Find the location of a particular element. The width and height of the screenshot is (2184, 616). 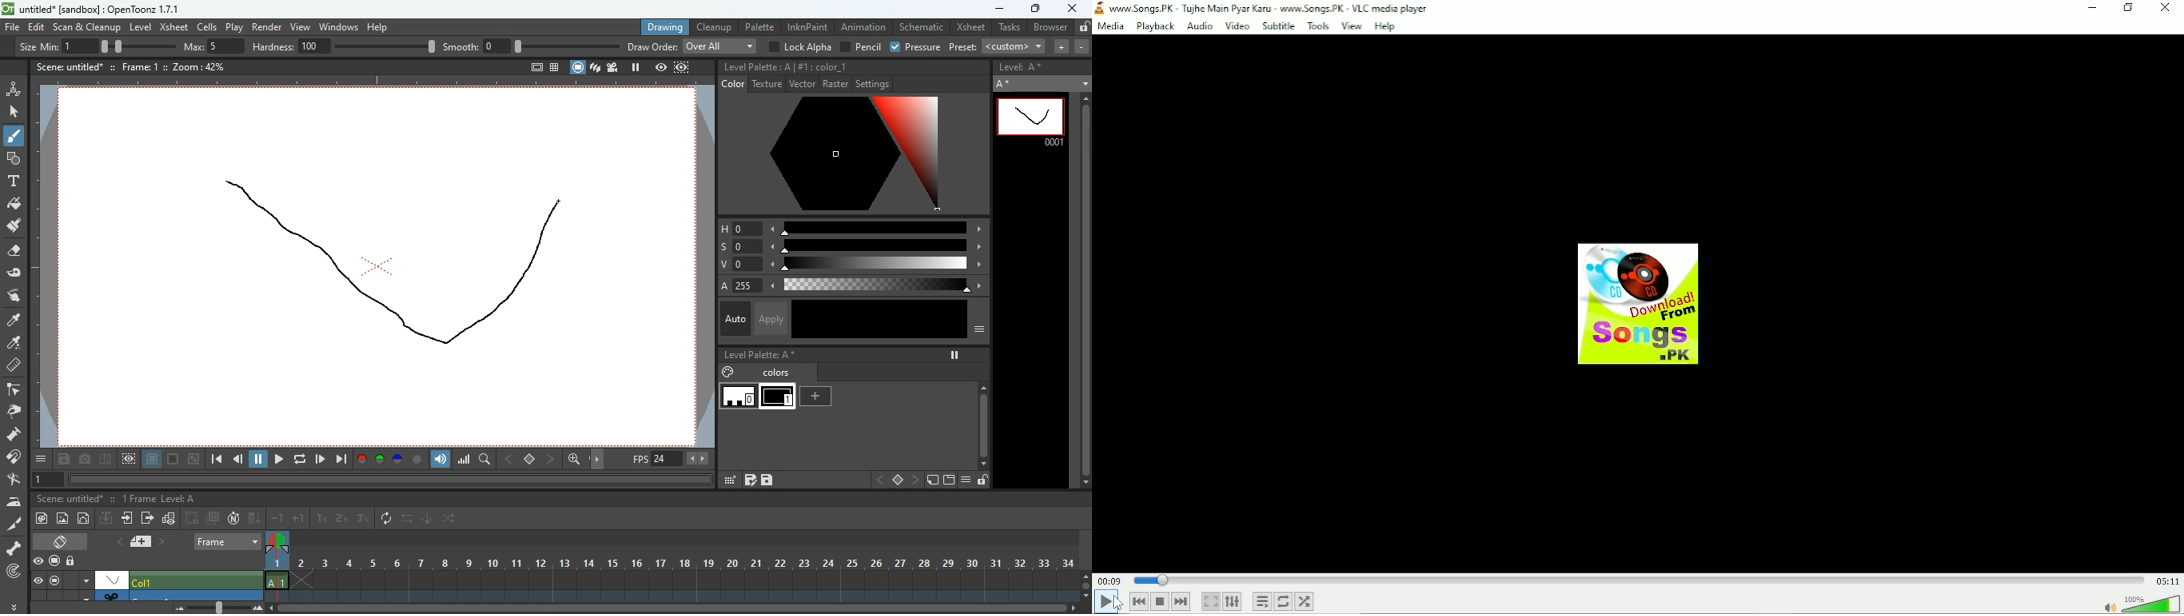

filme is located at coordinates (615, 67).